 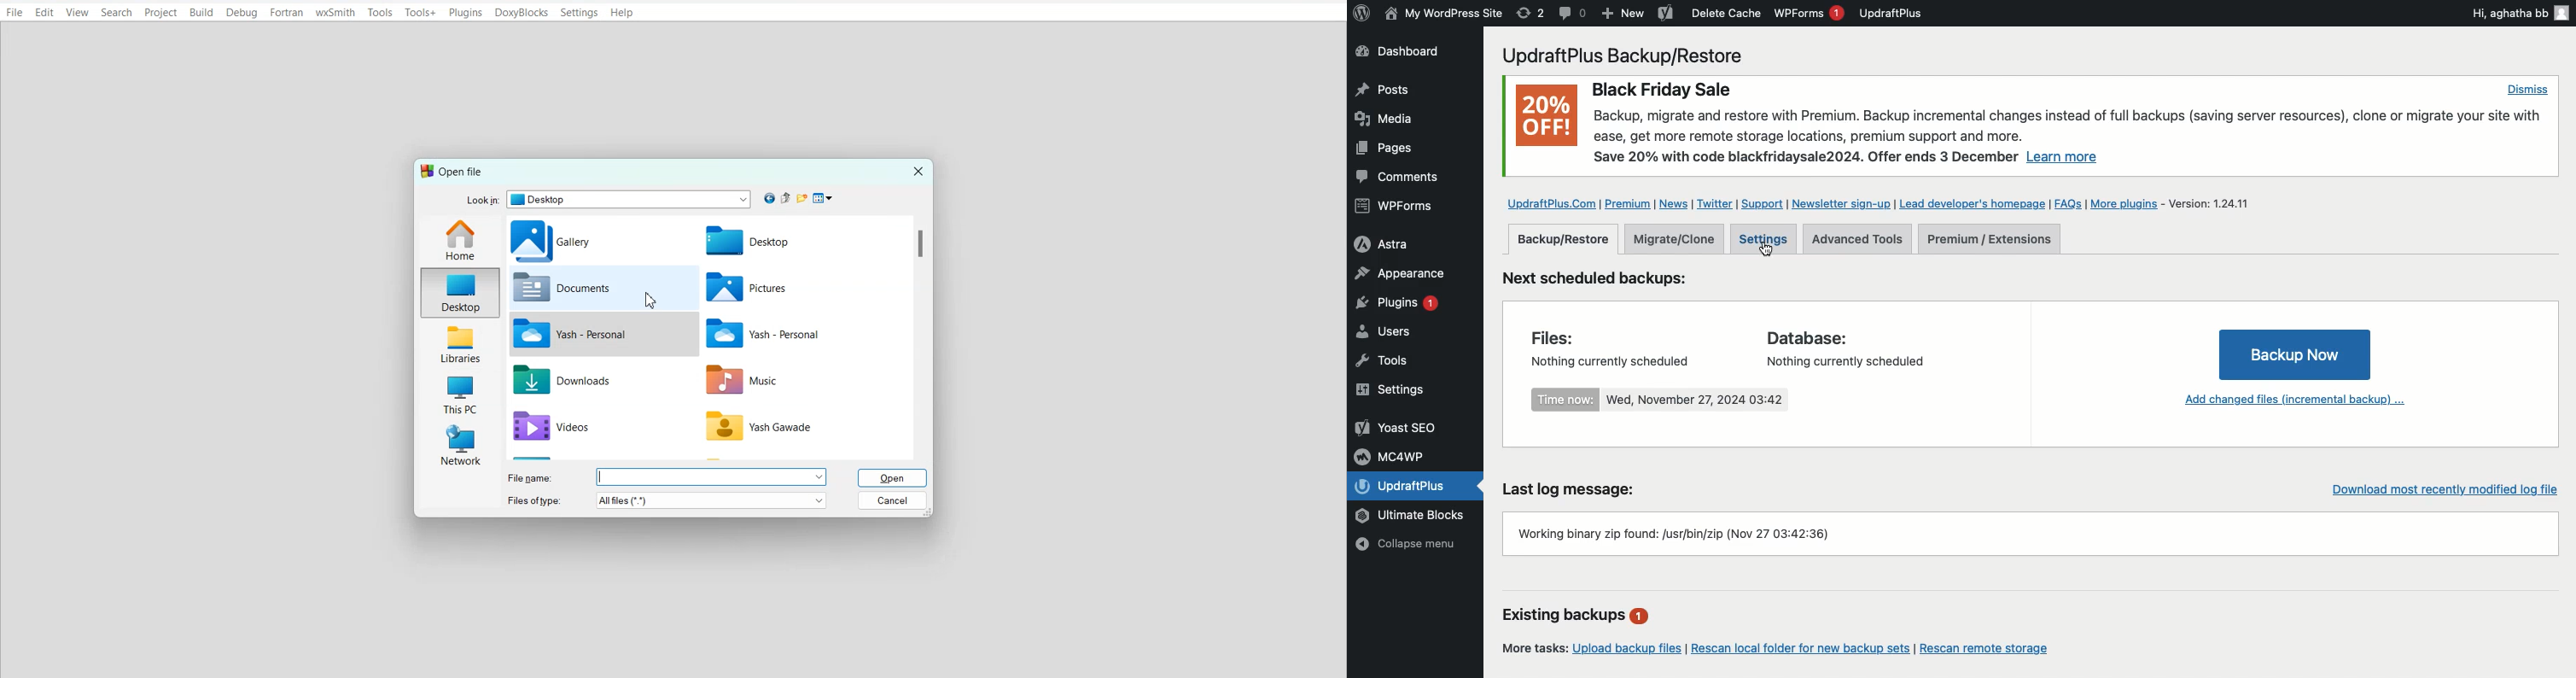 What do you see at coordinates (1761, 204) in the screenshot?
I see `Support` at bounding box center [1761, 204].